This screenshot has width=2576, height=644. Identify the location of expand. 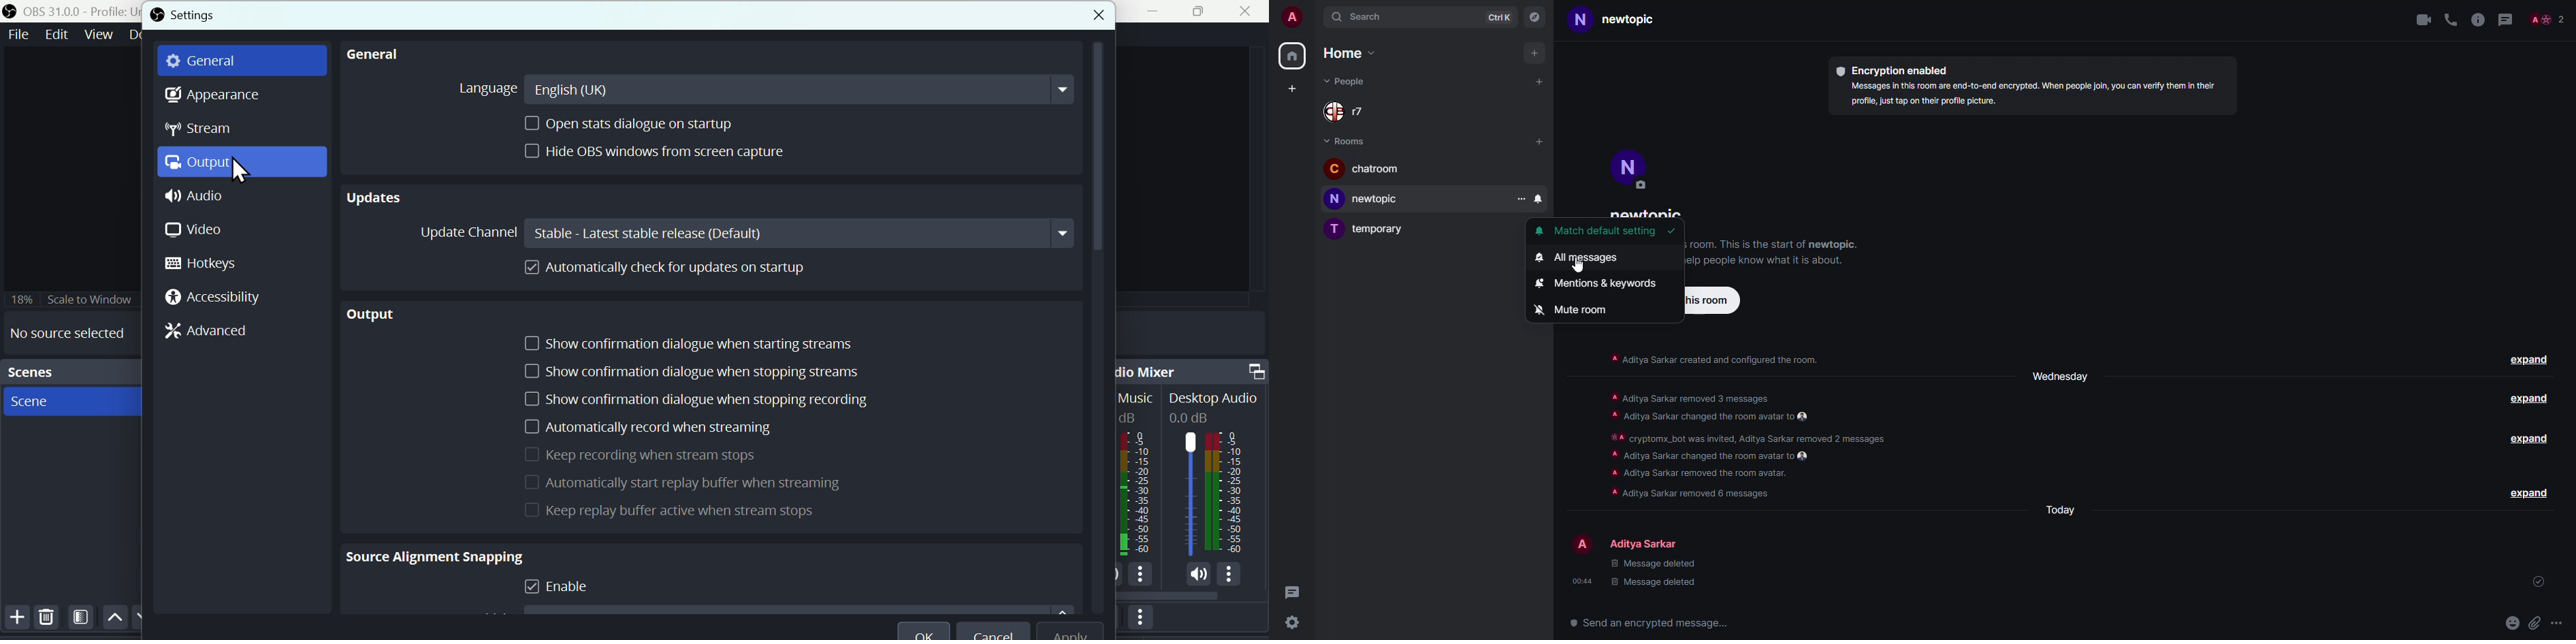
(2528, 359).